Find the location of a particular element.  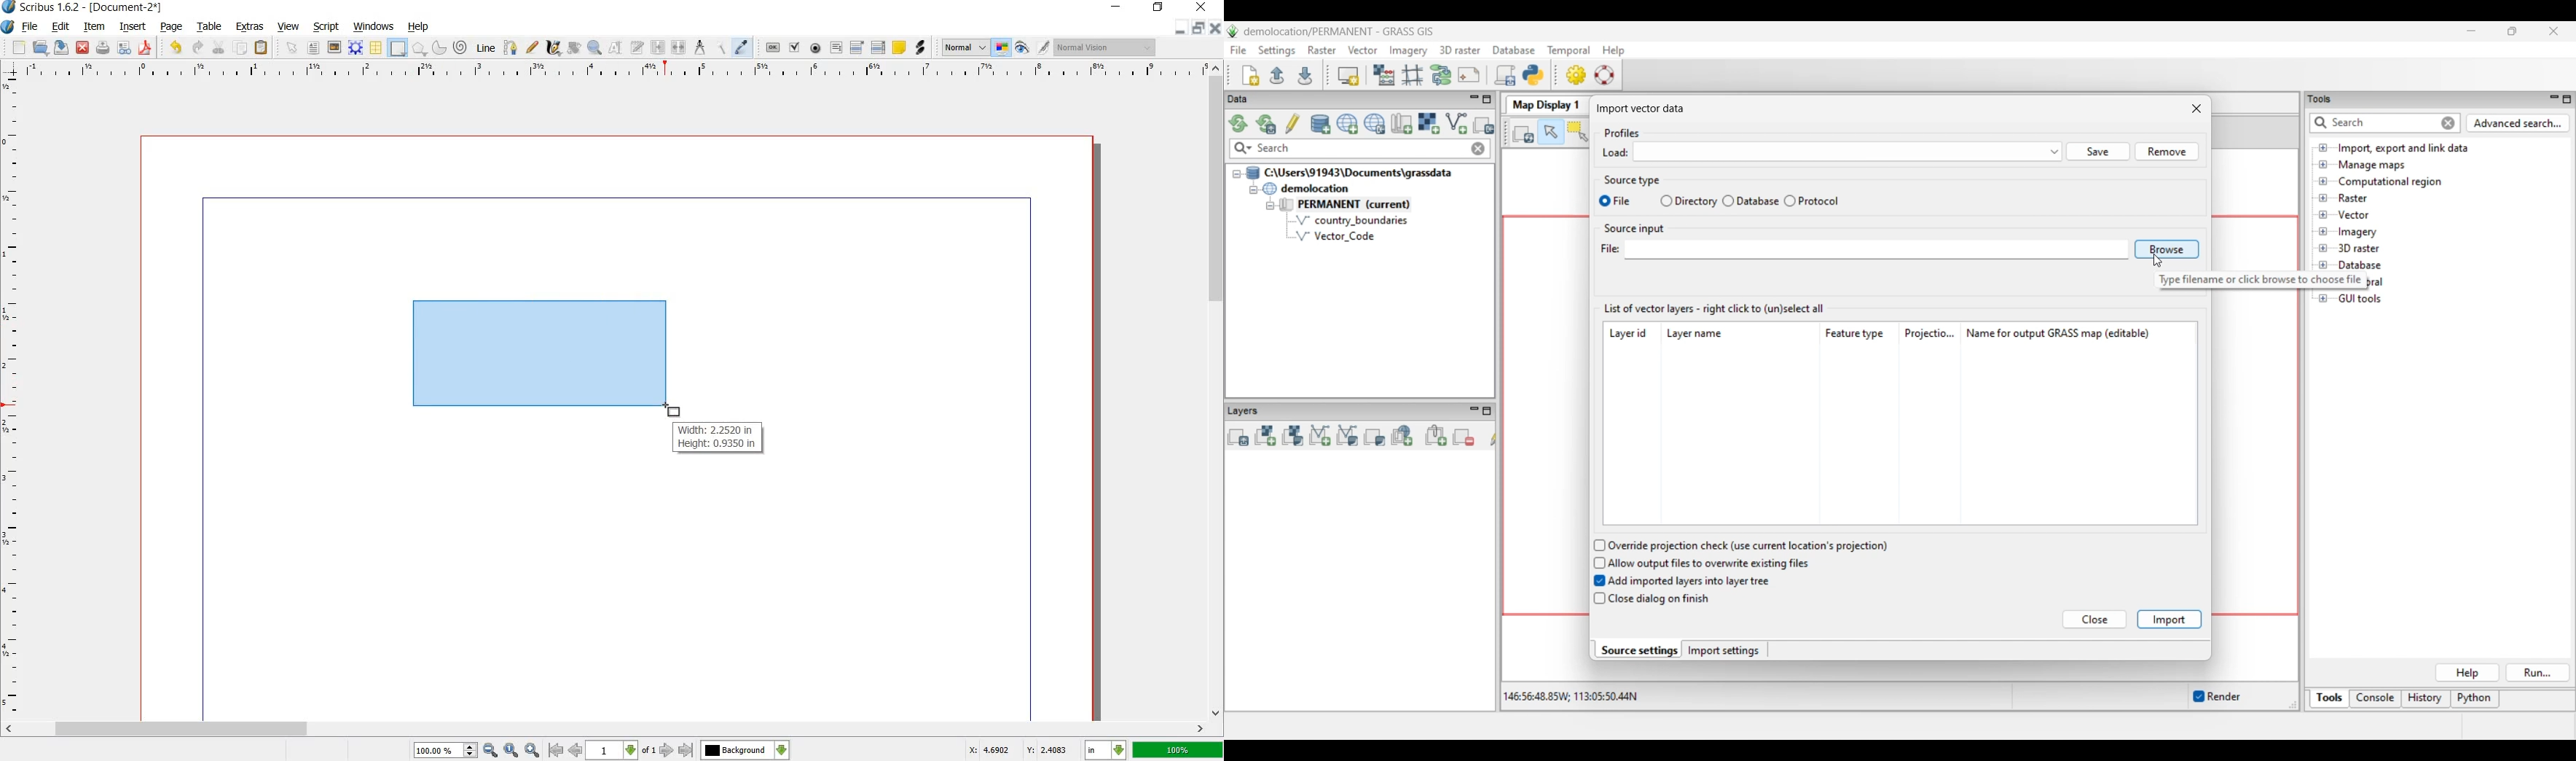

PDF LIST BOX is located at coordinates (877, 47).